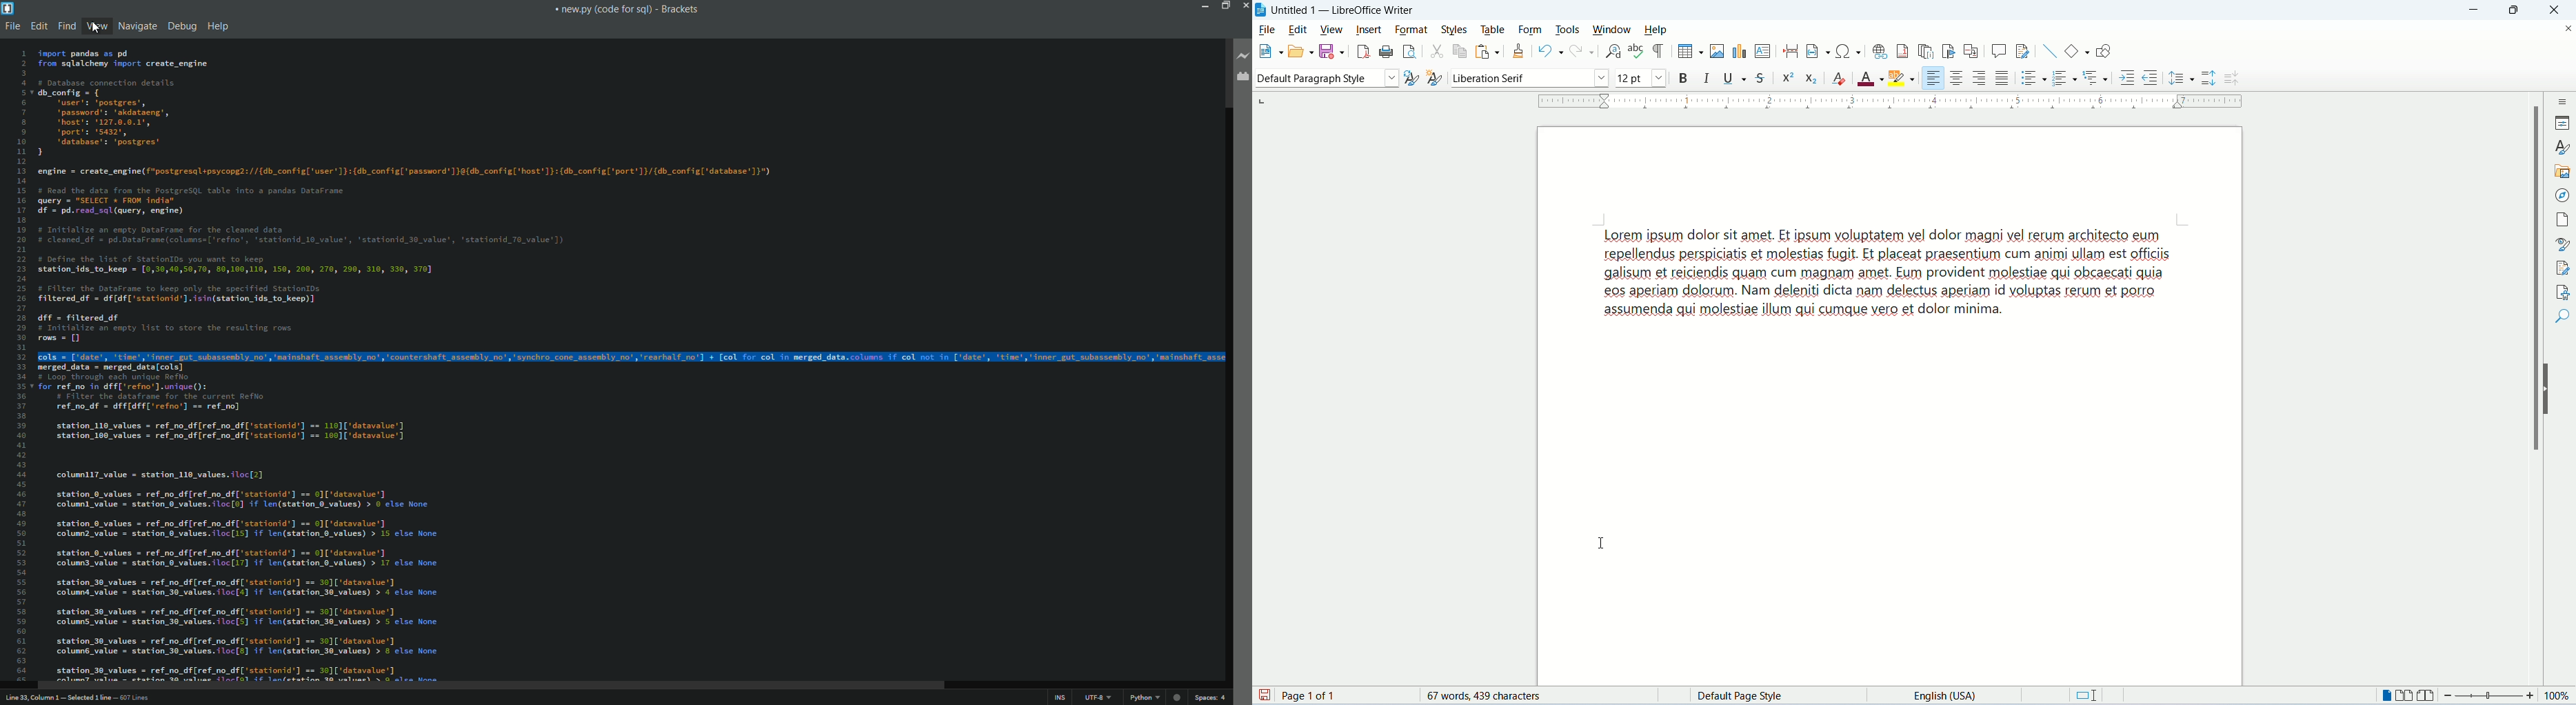 The image size is (2576, 728). I want to click on close, so click(2565, 31).